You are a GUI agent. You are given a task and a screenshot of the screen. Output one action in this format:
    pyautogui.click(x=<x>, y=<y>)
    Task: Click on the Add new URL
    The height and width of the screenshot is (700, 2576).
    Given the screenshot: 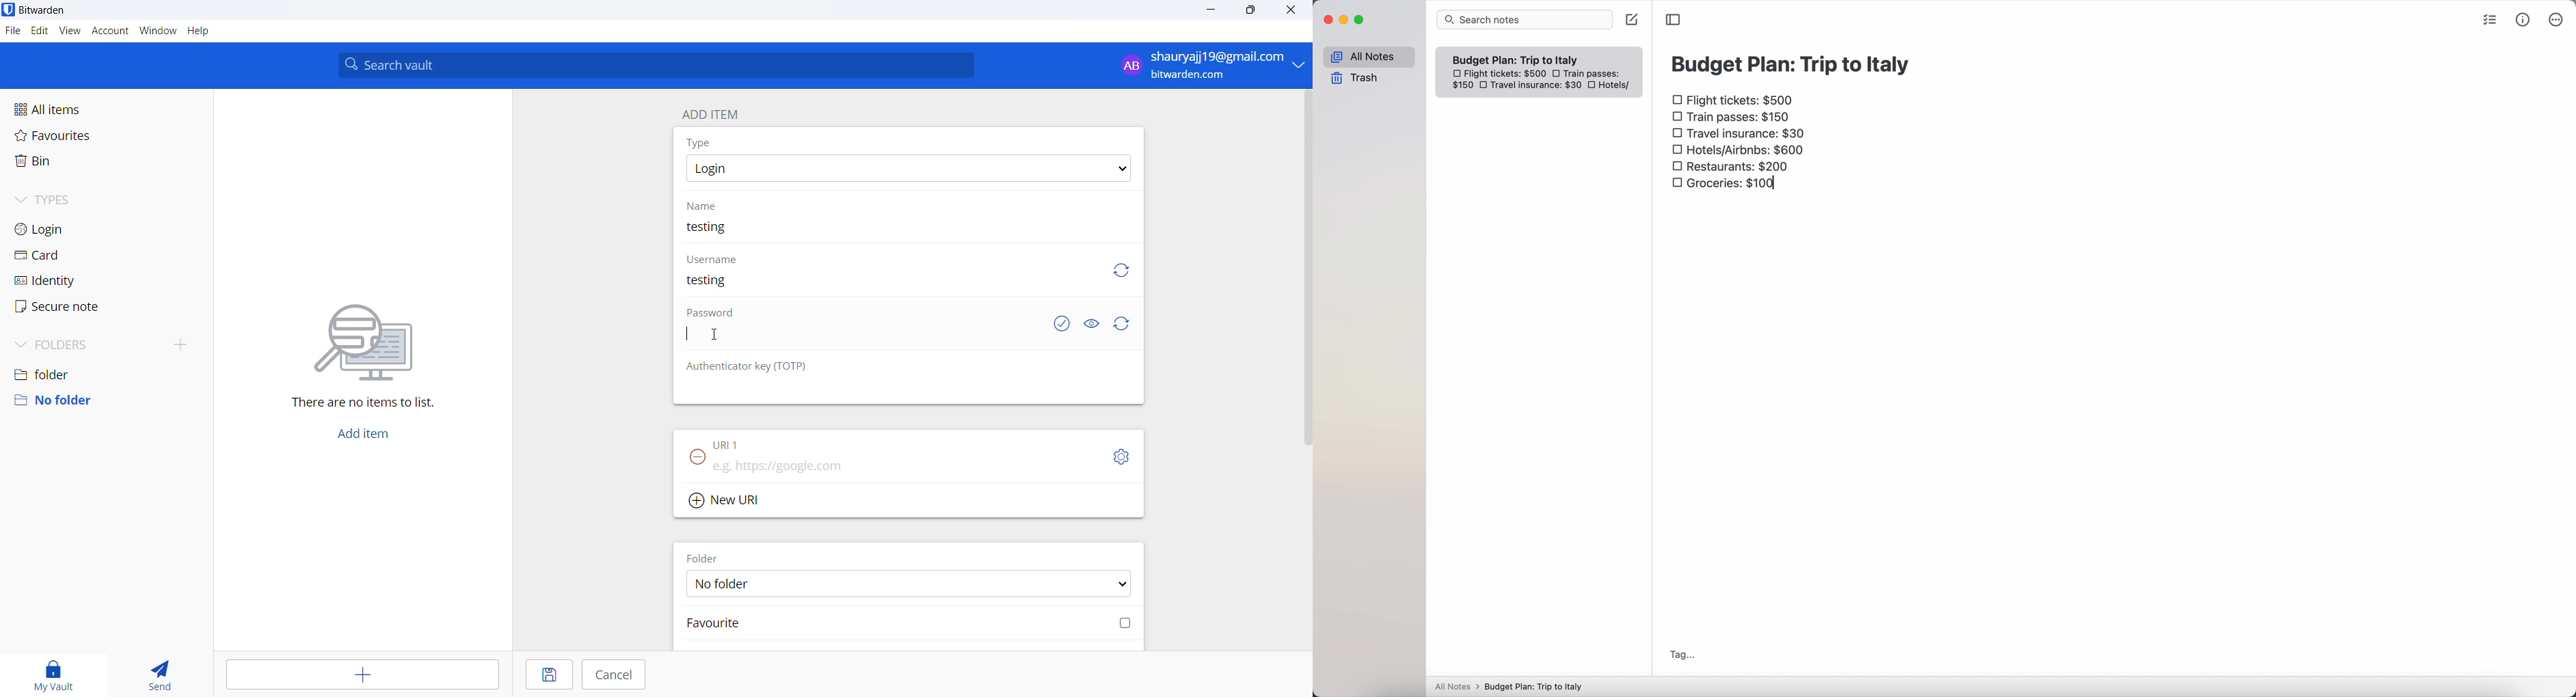 What is the action you would take?
    pyautogui.click(x=729, y=500)
    